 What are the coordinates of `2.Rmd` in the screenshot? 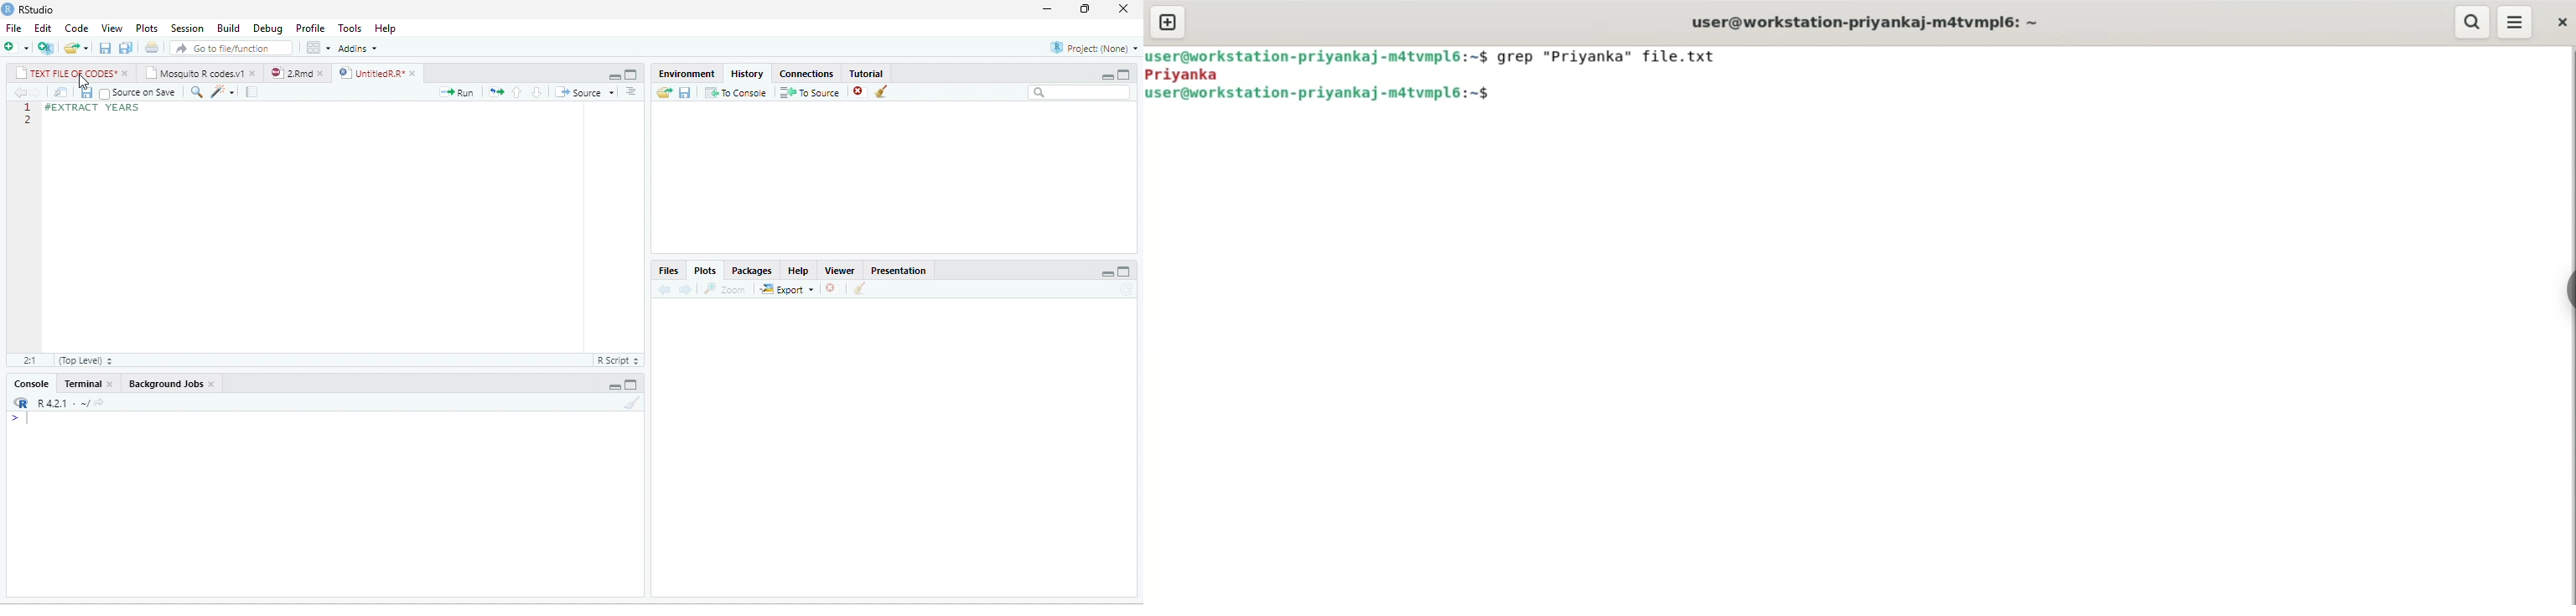 It's located at (290, 73).